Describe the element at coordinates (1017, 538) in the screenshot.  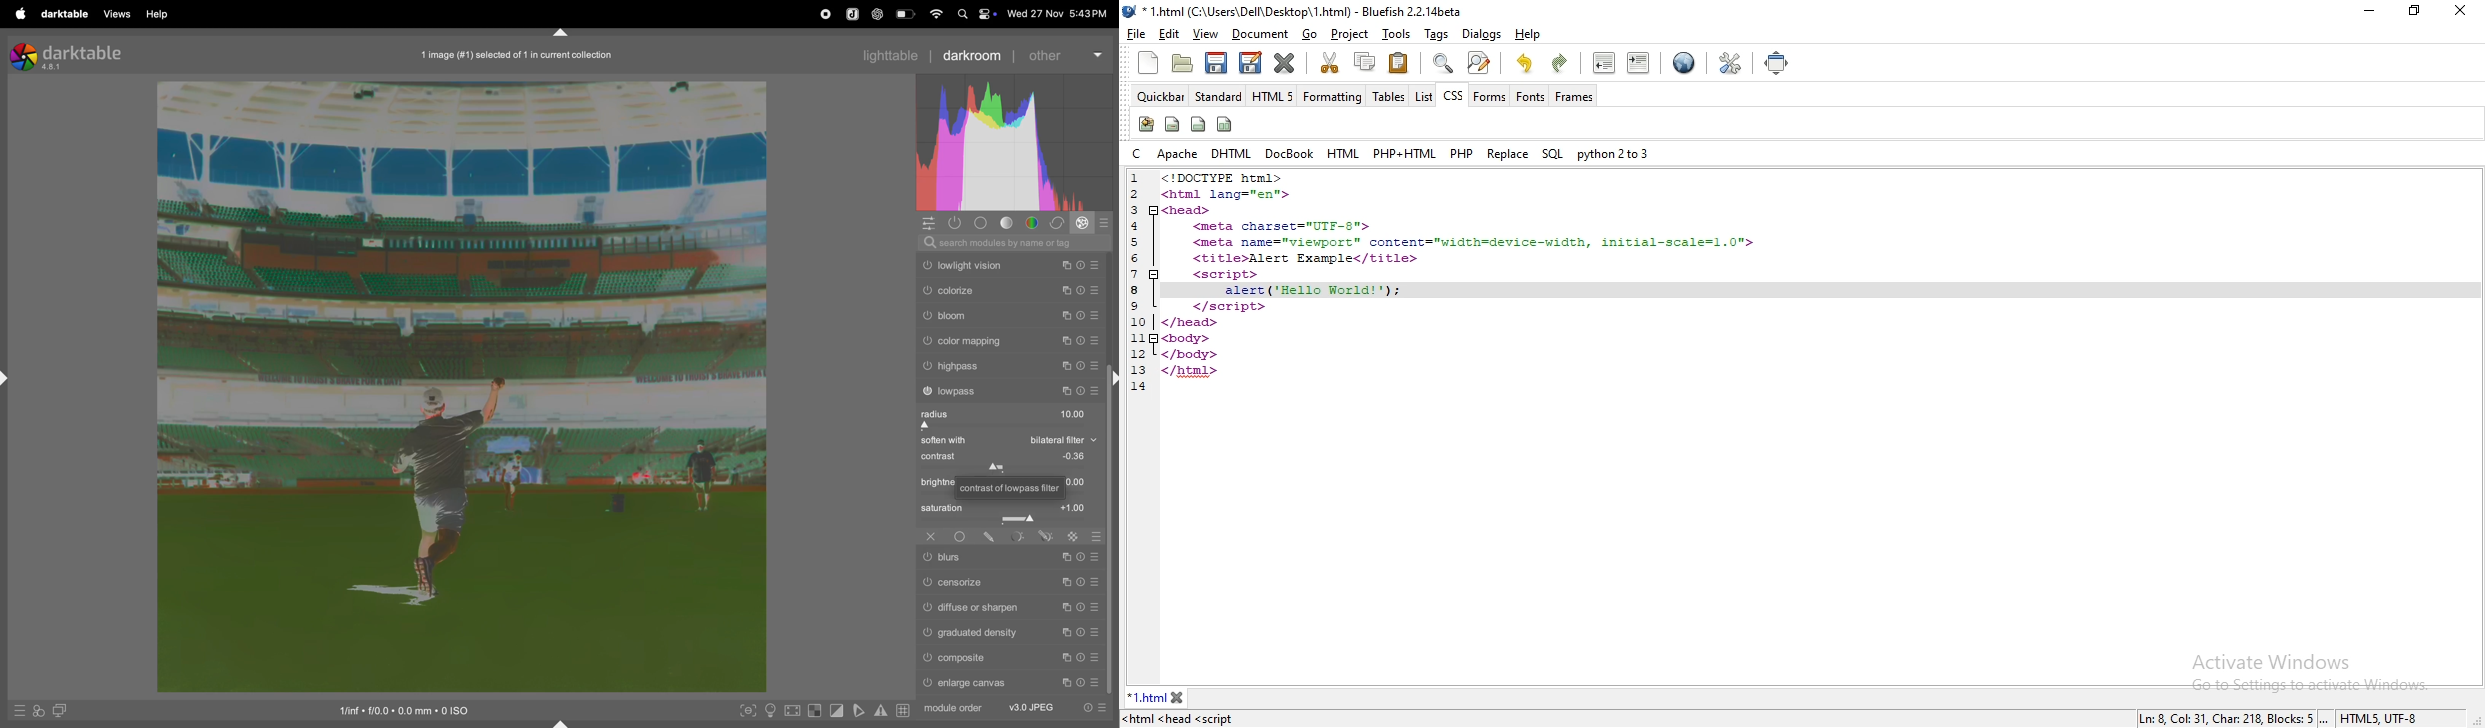
I see `parametric mask` at that location.